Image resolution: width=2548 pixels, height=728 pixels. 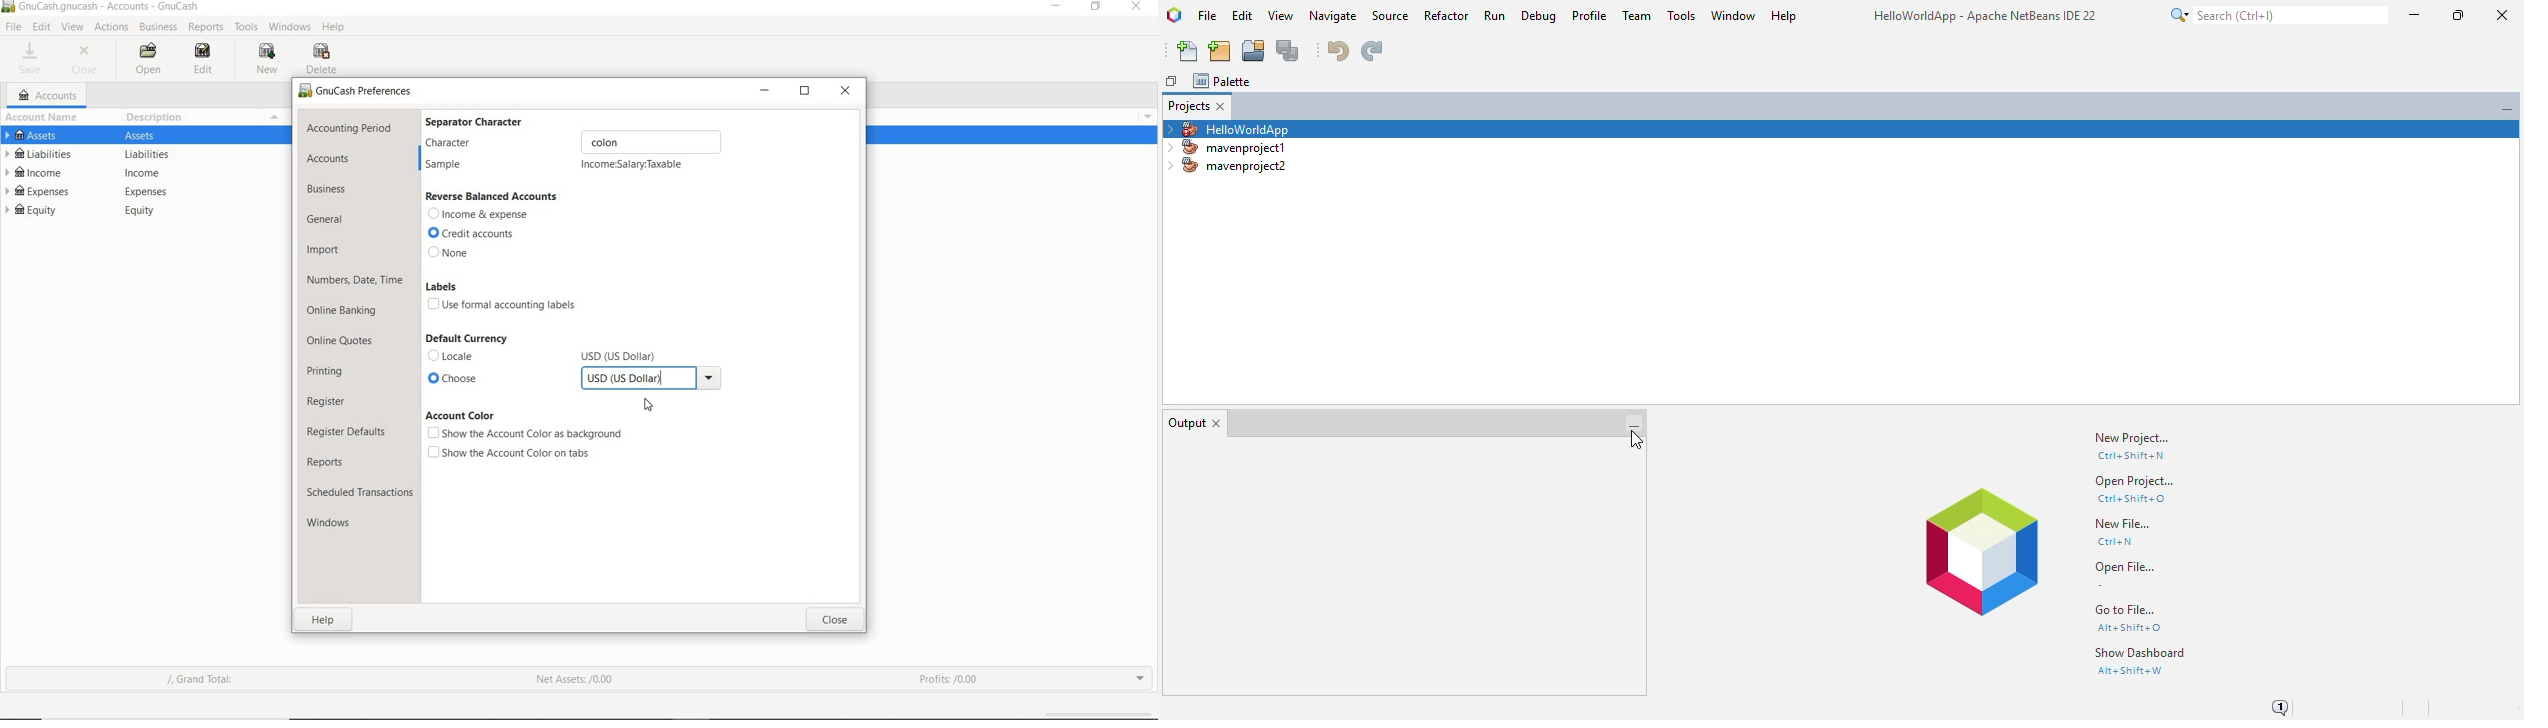 What do you see at coordinates (268, 59) in the screenshot?
I see `NEW` at bounding box center [268, 59].